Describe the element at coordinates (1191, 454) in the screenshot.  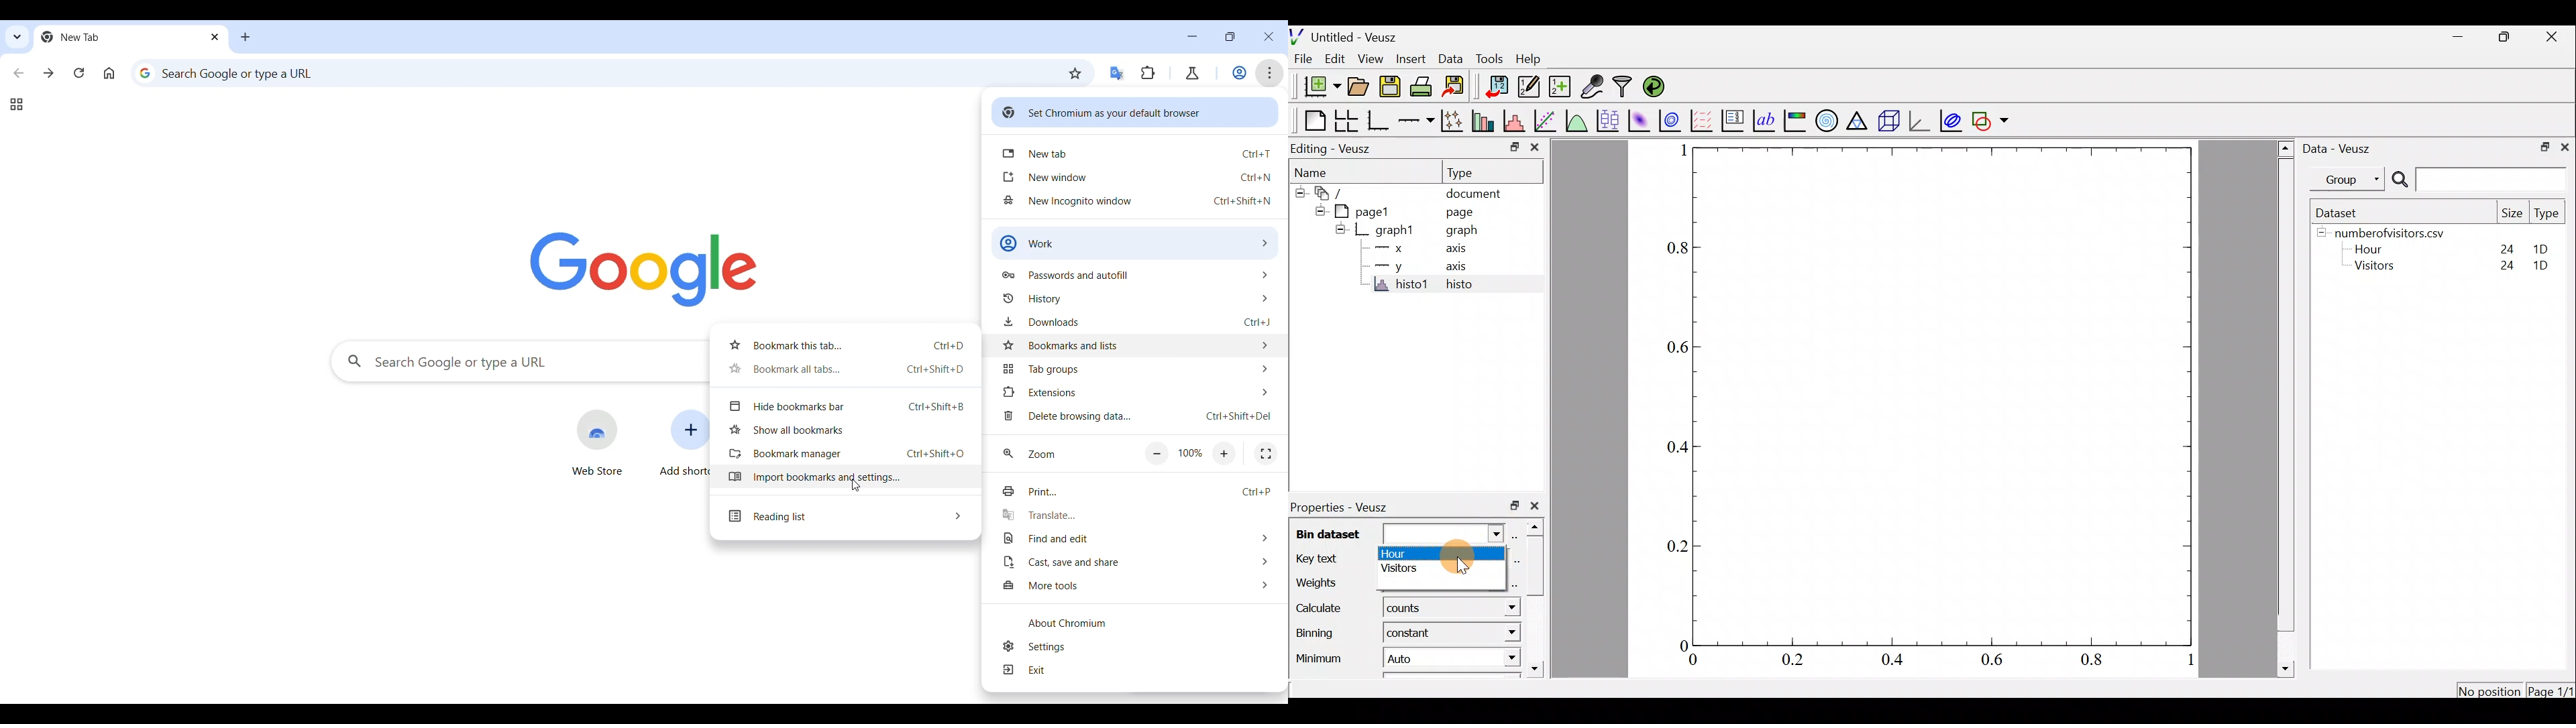
I see `Current zoom factor` at that location.